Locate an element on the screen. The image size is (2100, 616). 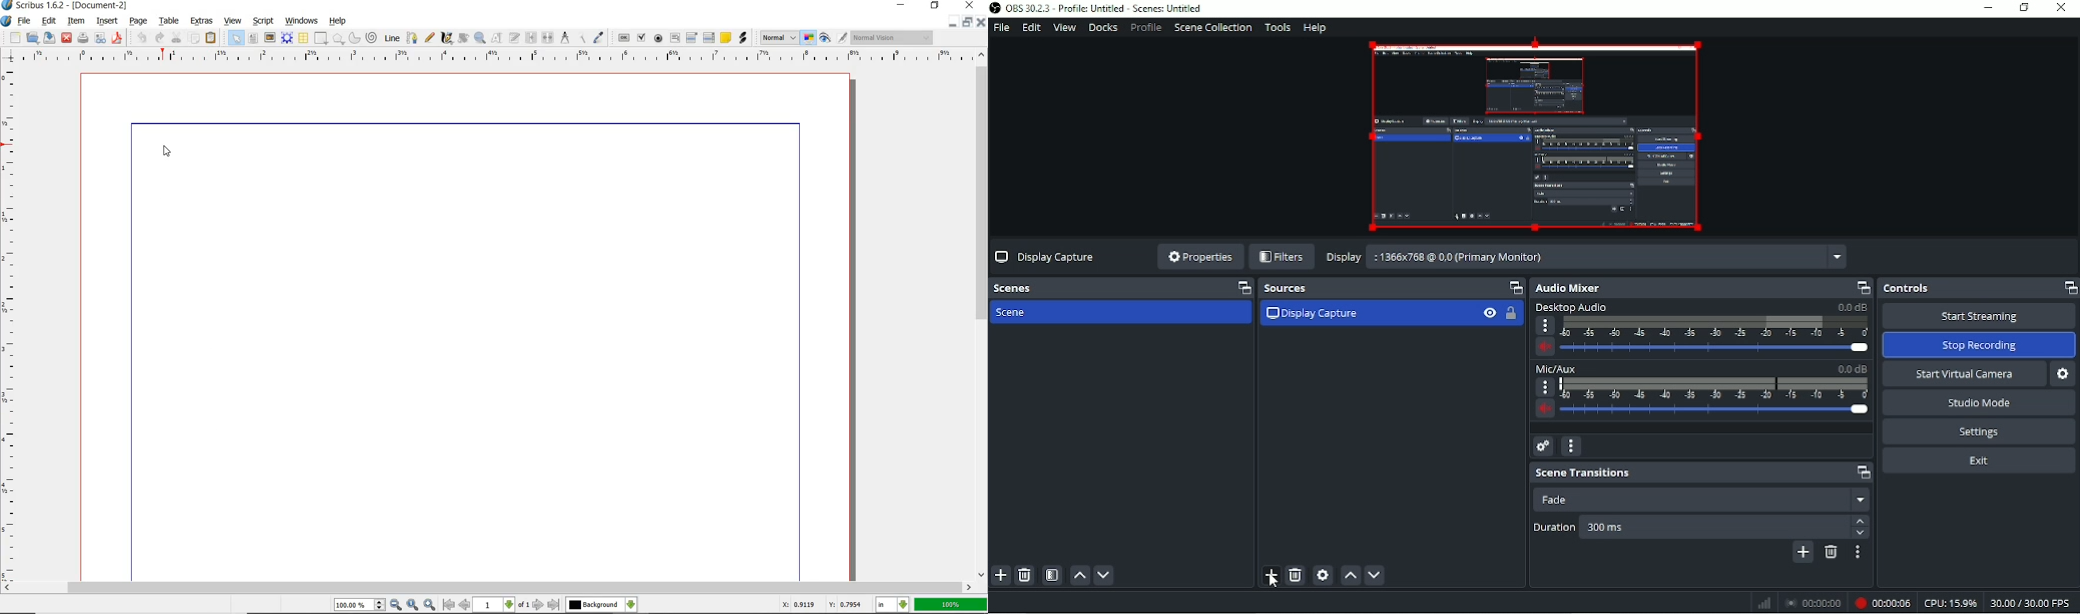
file is located at coordinates (25, 22).